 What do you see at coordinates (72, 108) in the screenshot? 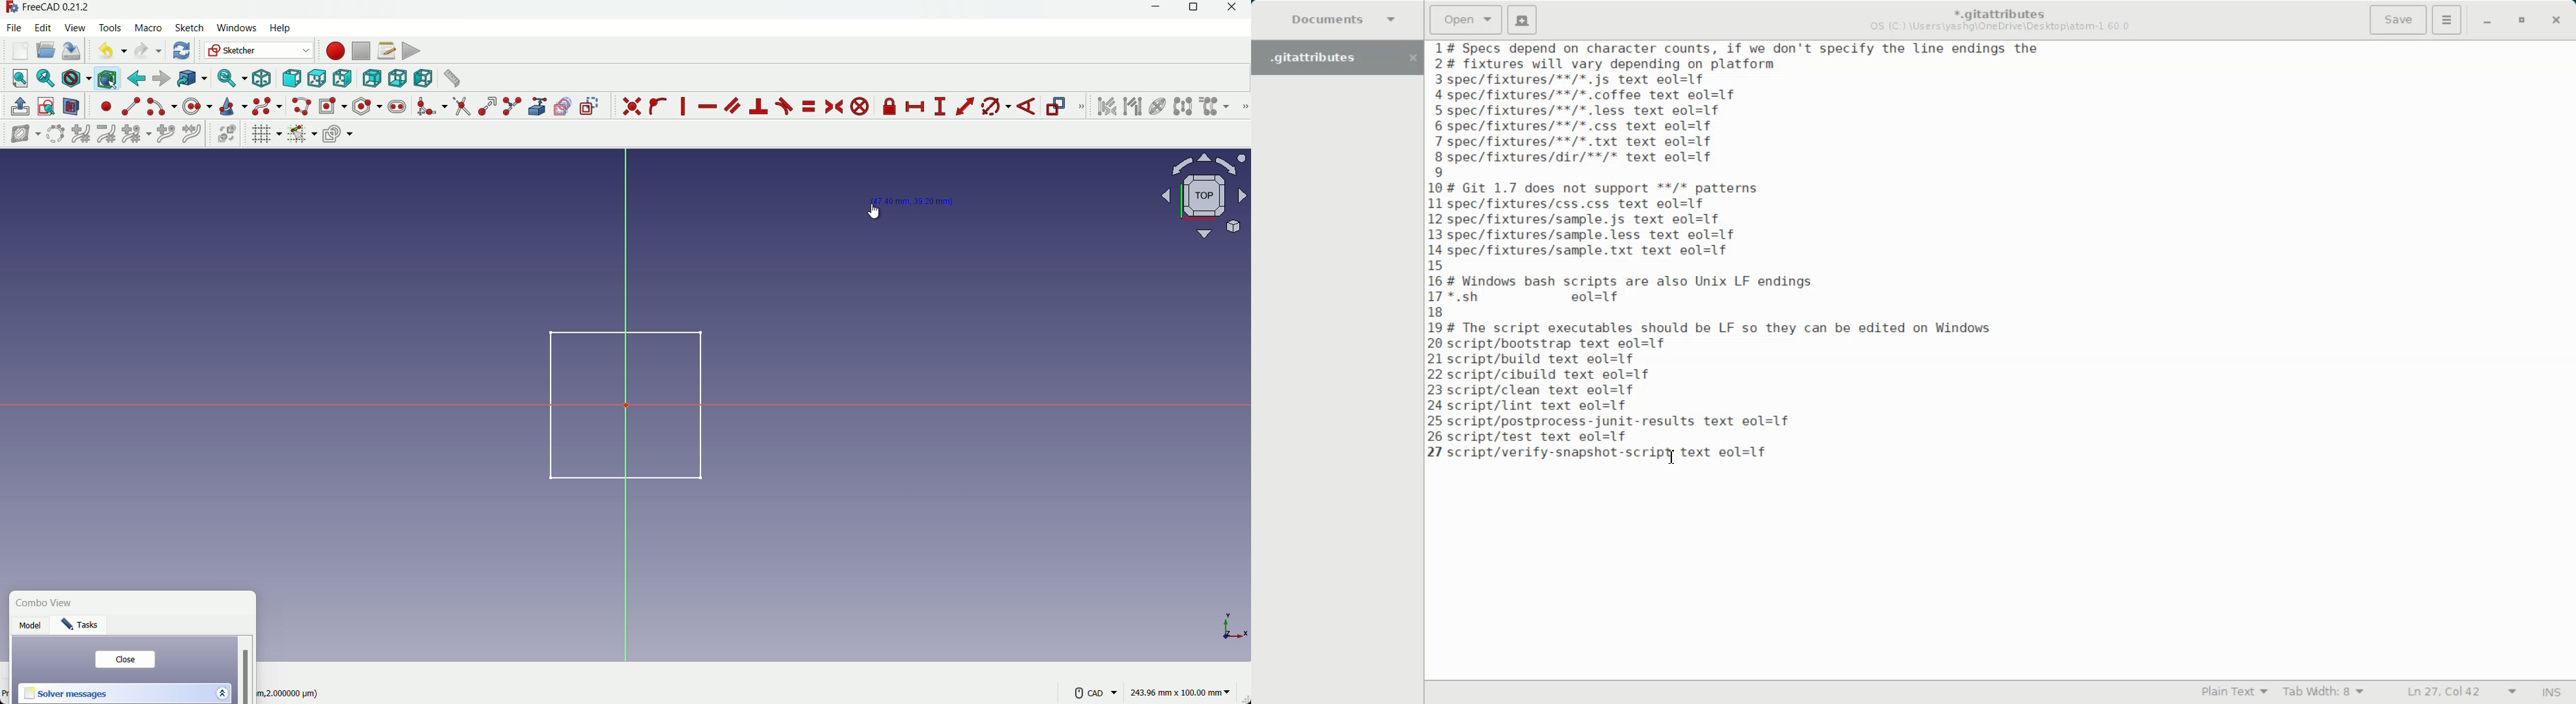
I see `view section` at bounding box center [72, 108].